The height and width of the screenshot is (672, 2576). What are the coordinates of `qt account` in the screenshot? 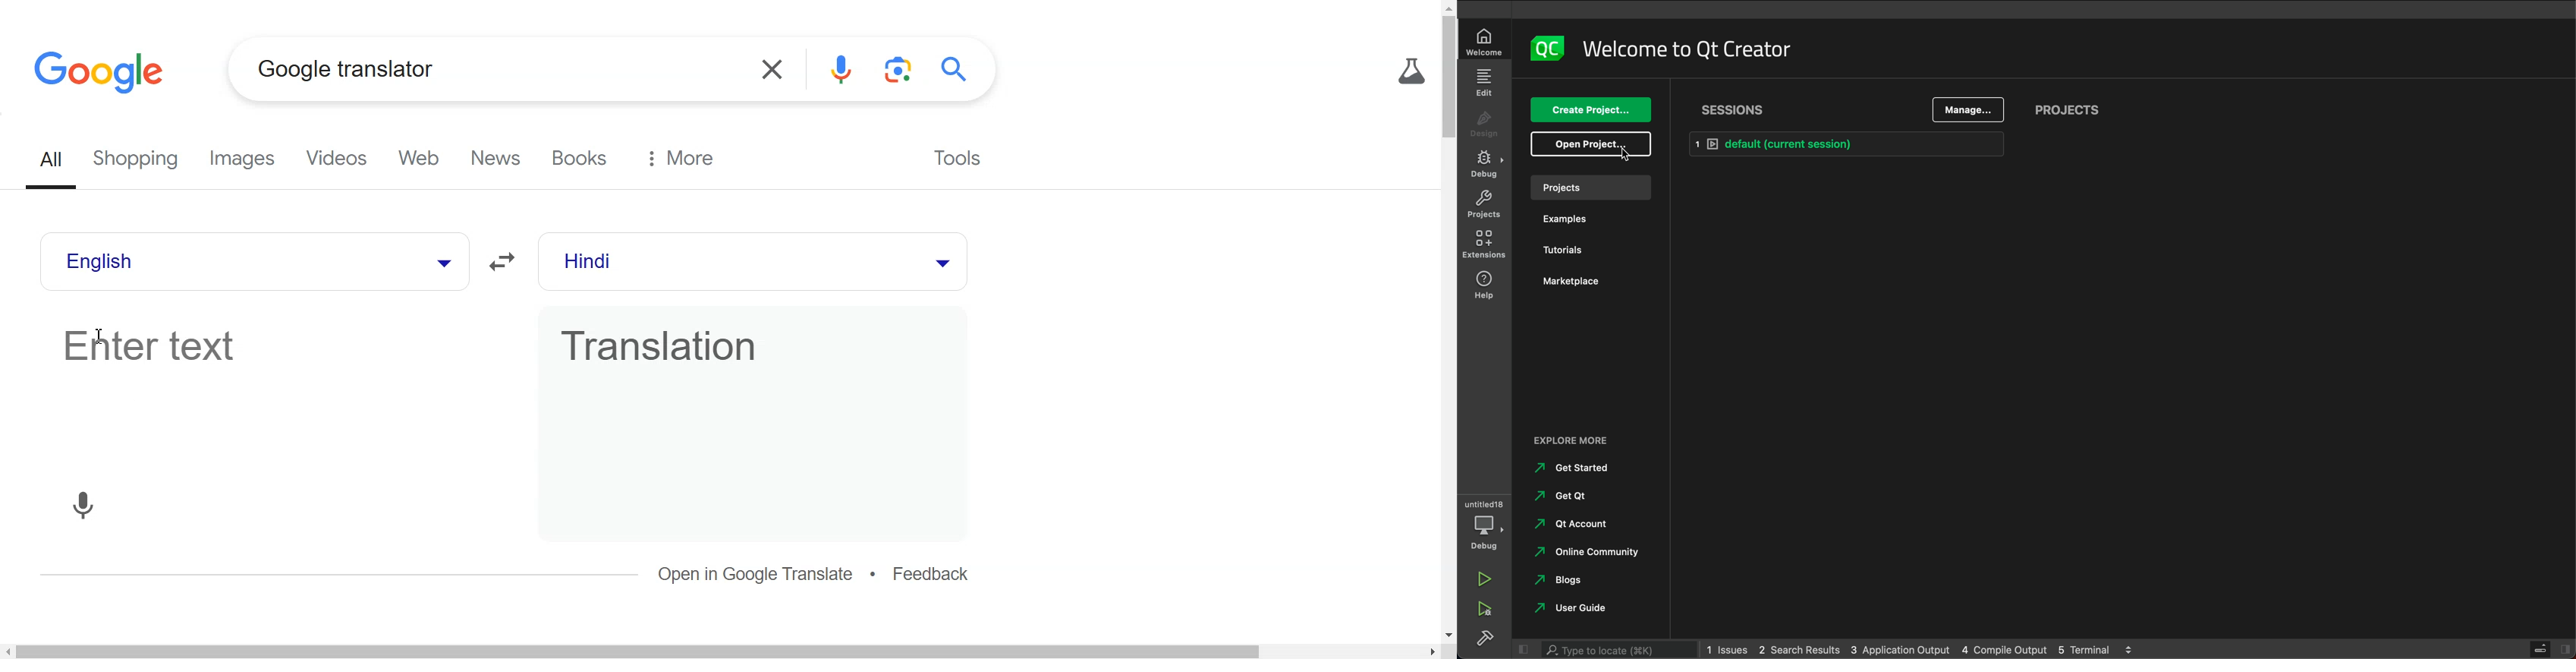 It's located at (1575, 524).